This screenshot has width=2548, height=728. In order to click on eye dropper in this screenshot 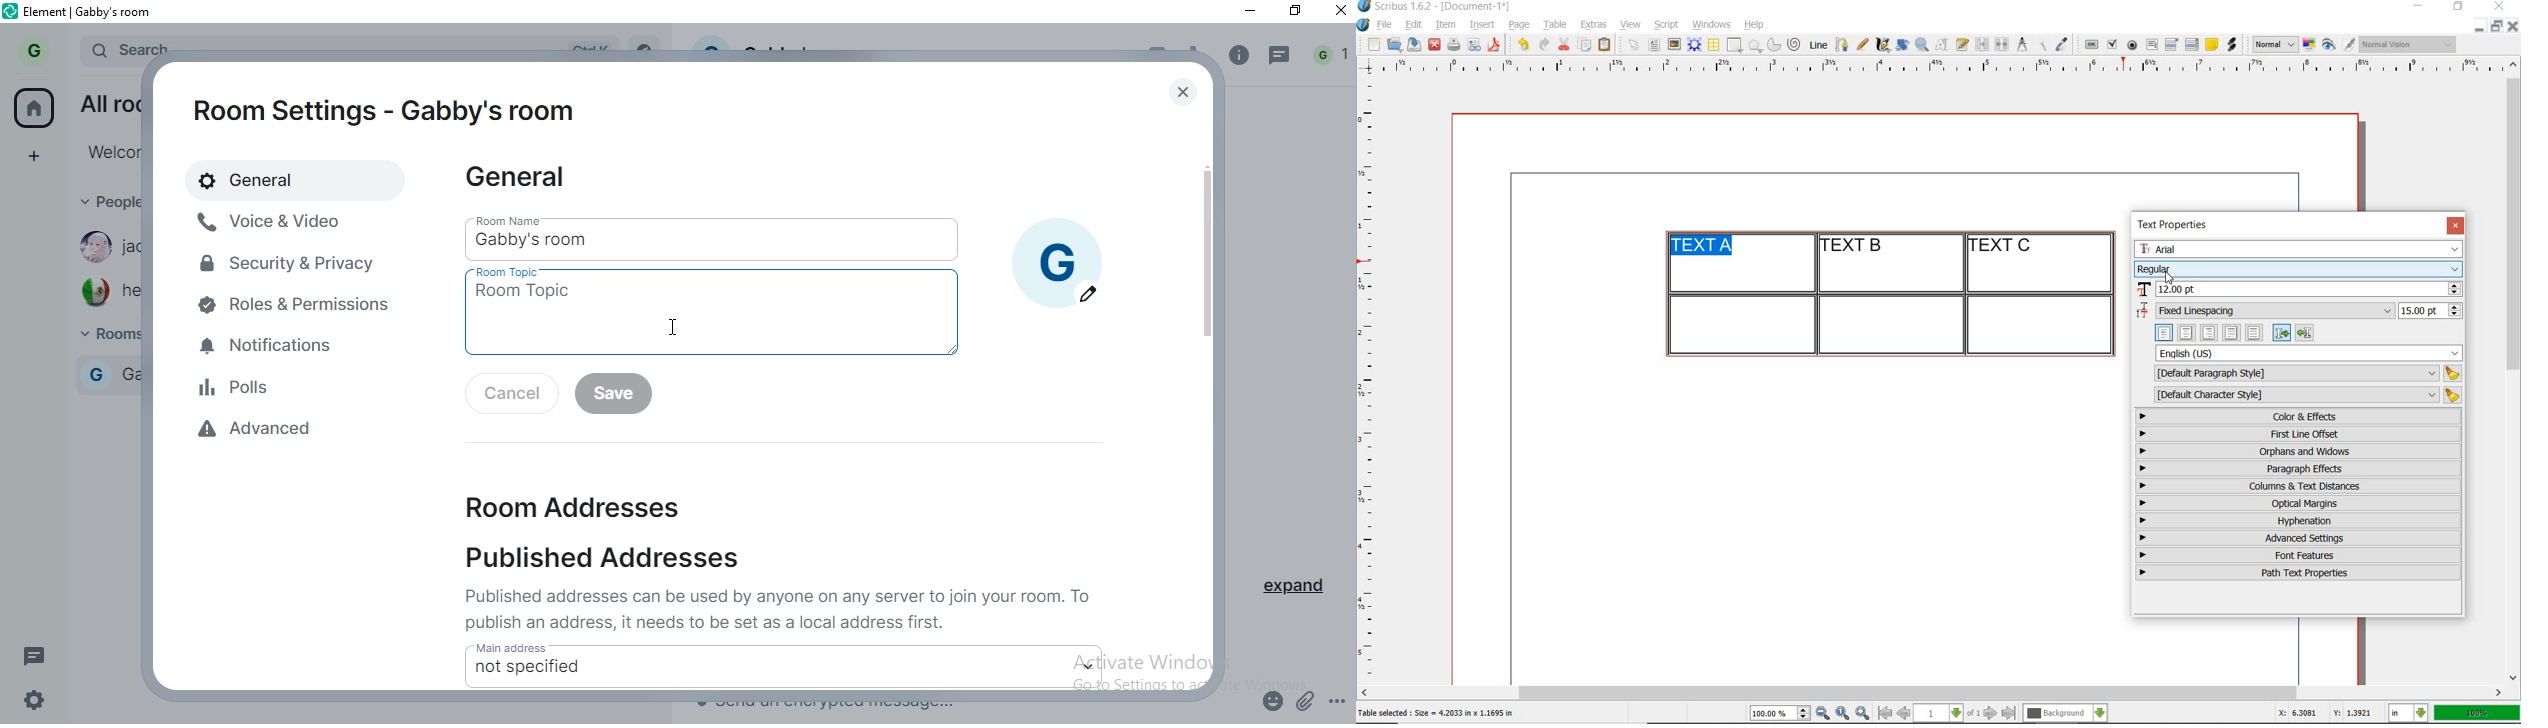, I will do `click(2061, 46)`.